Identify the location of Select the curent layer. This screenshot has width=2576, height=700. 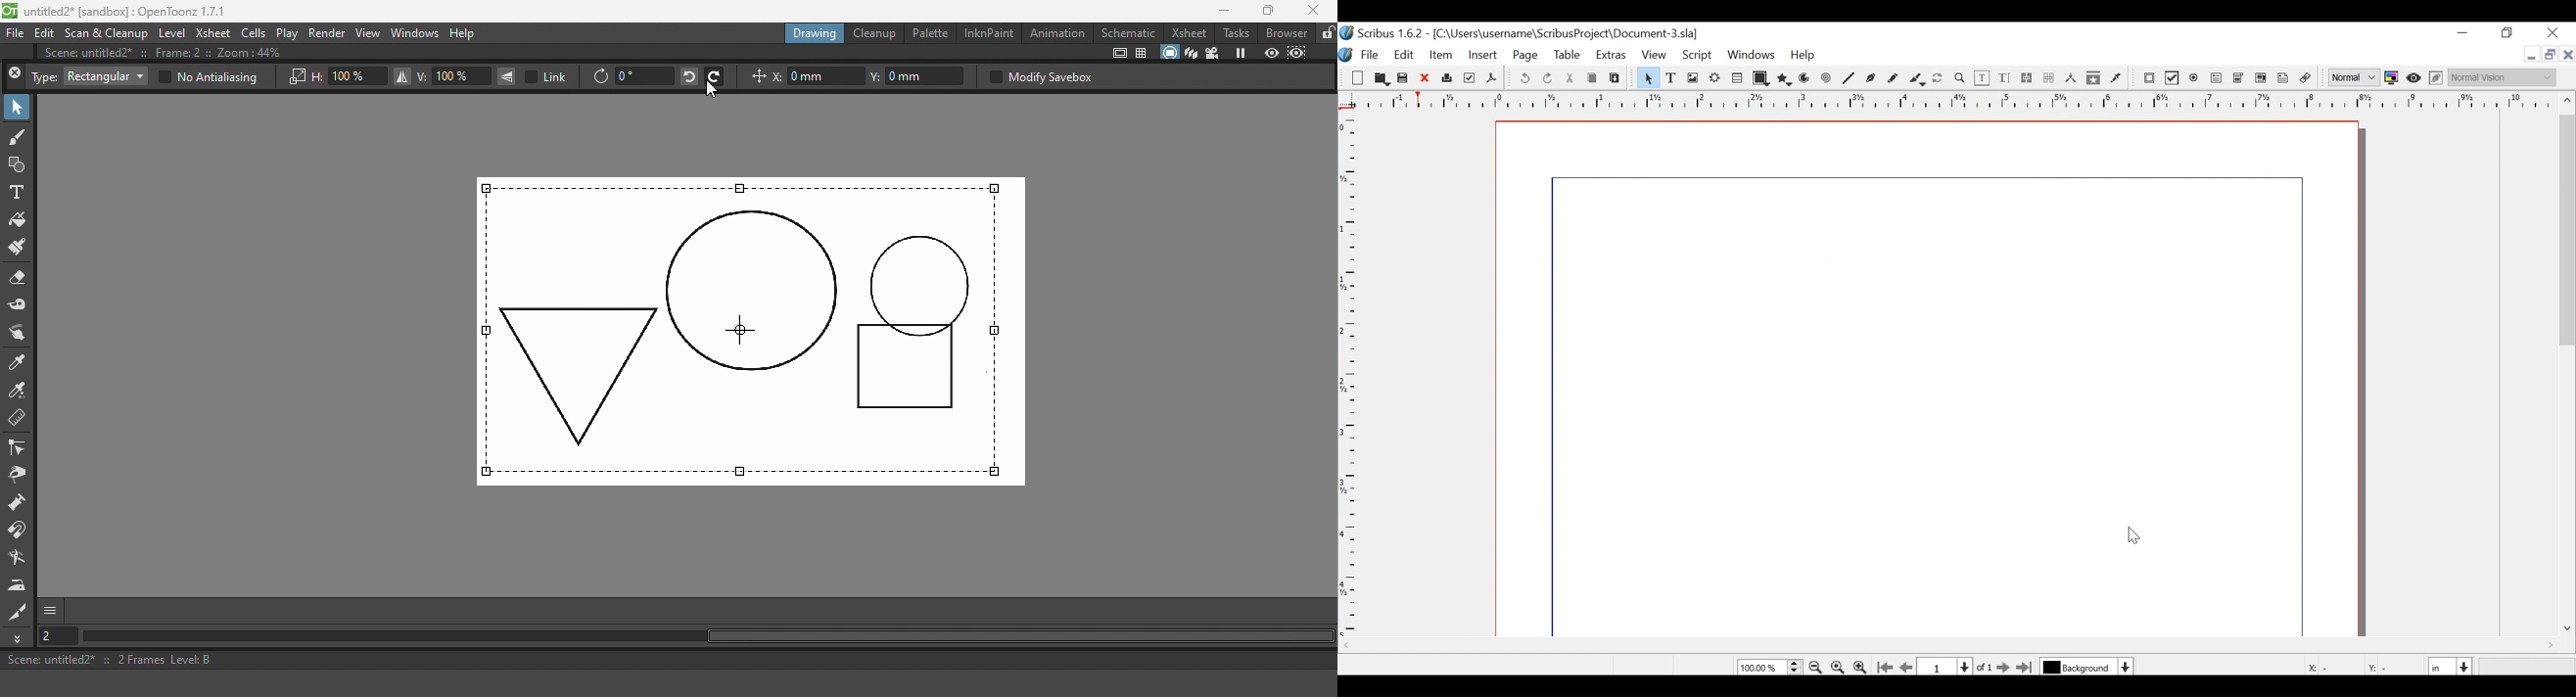
(2080, 667).